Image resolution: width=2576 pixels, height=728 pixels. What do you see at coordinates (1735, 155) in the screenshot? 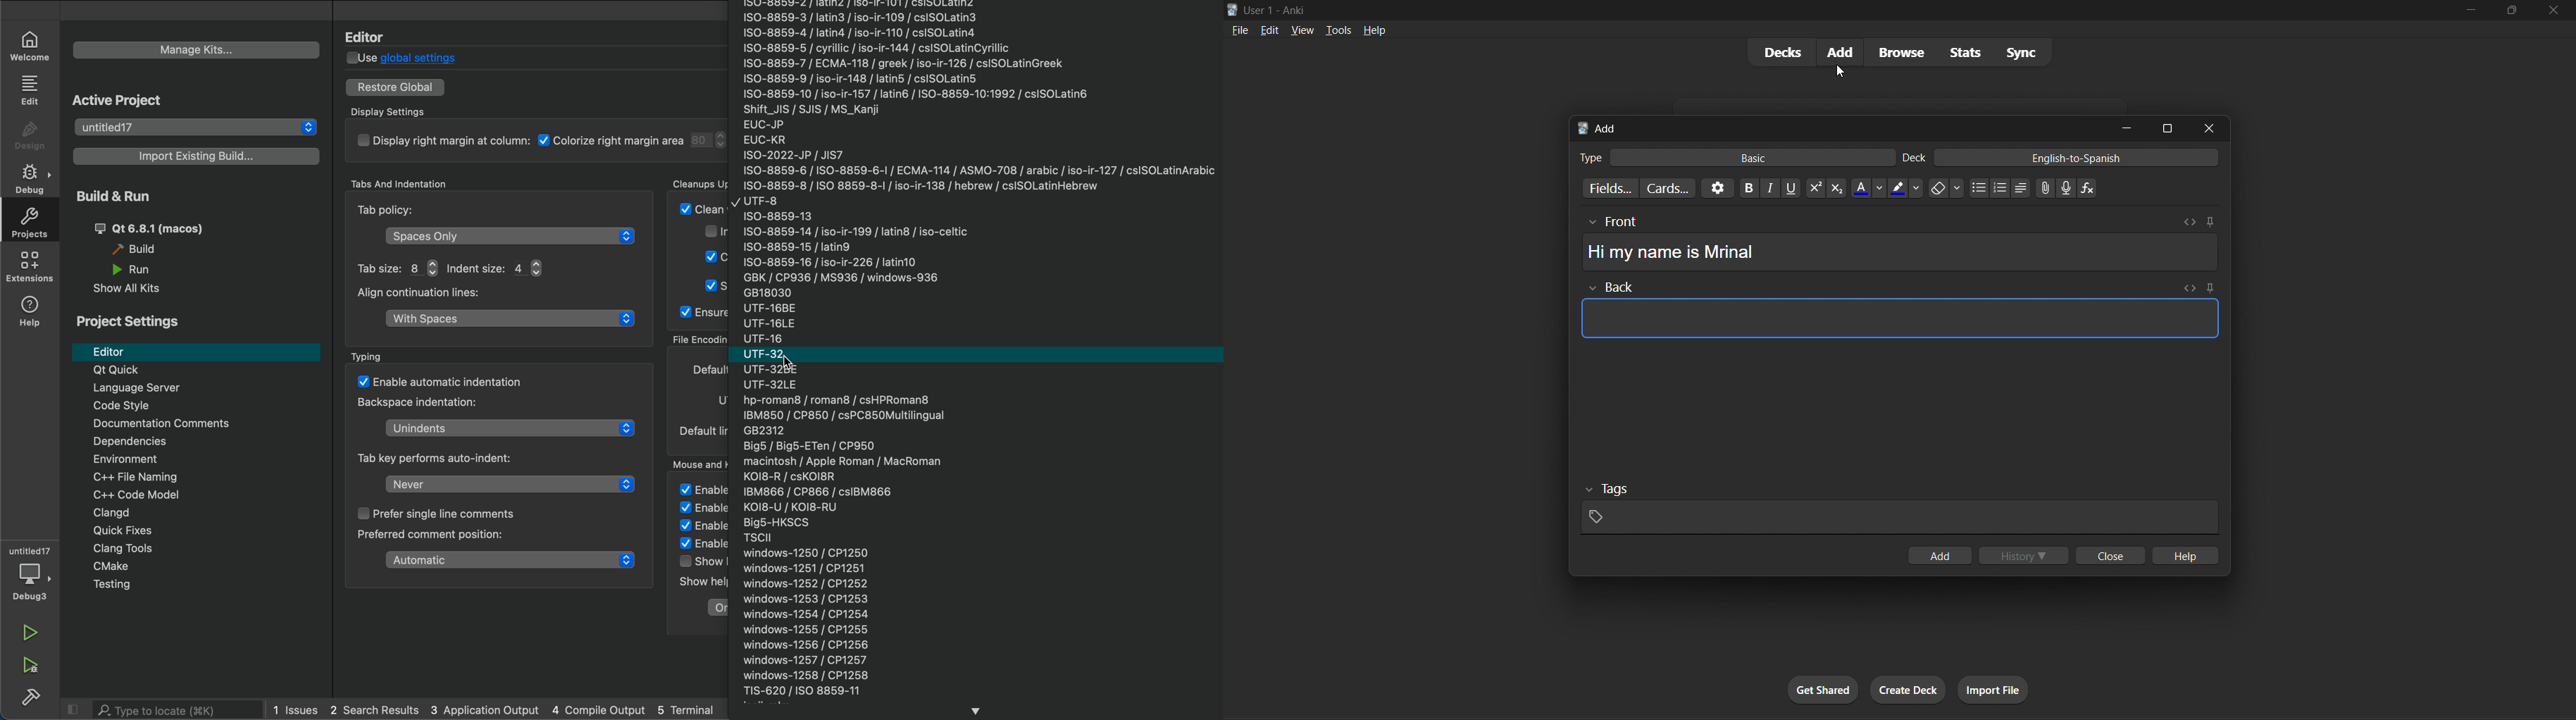
I see `basic card type` at bounding box center [1735, 155].